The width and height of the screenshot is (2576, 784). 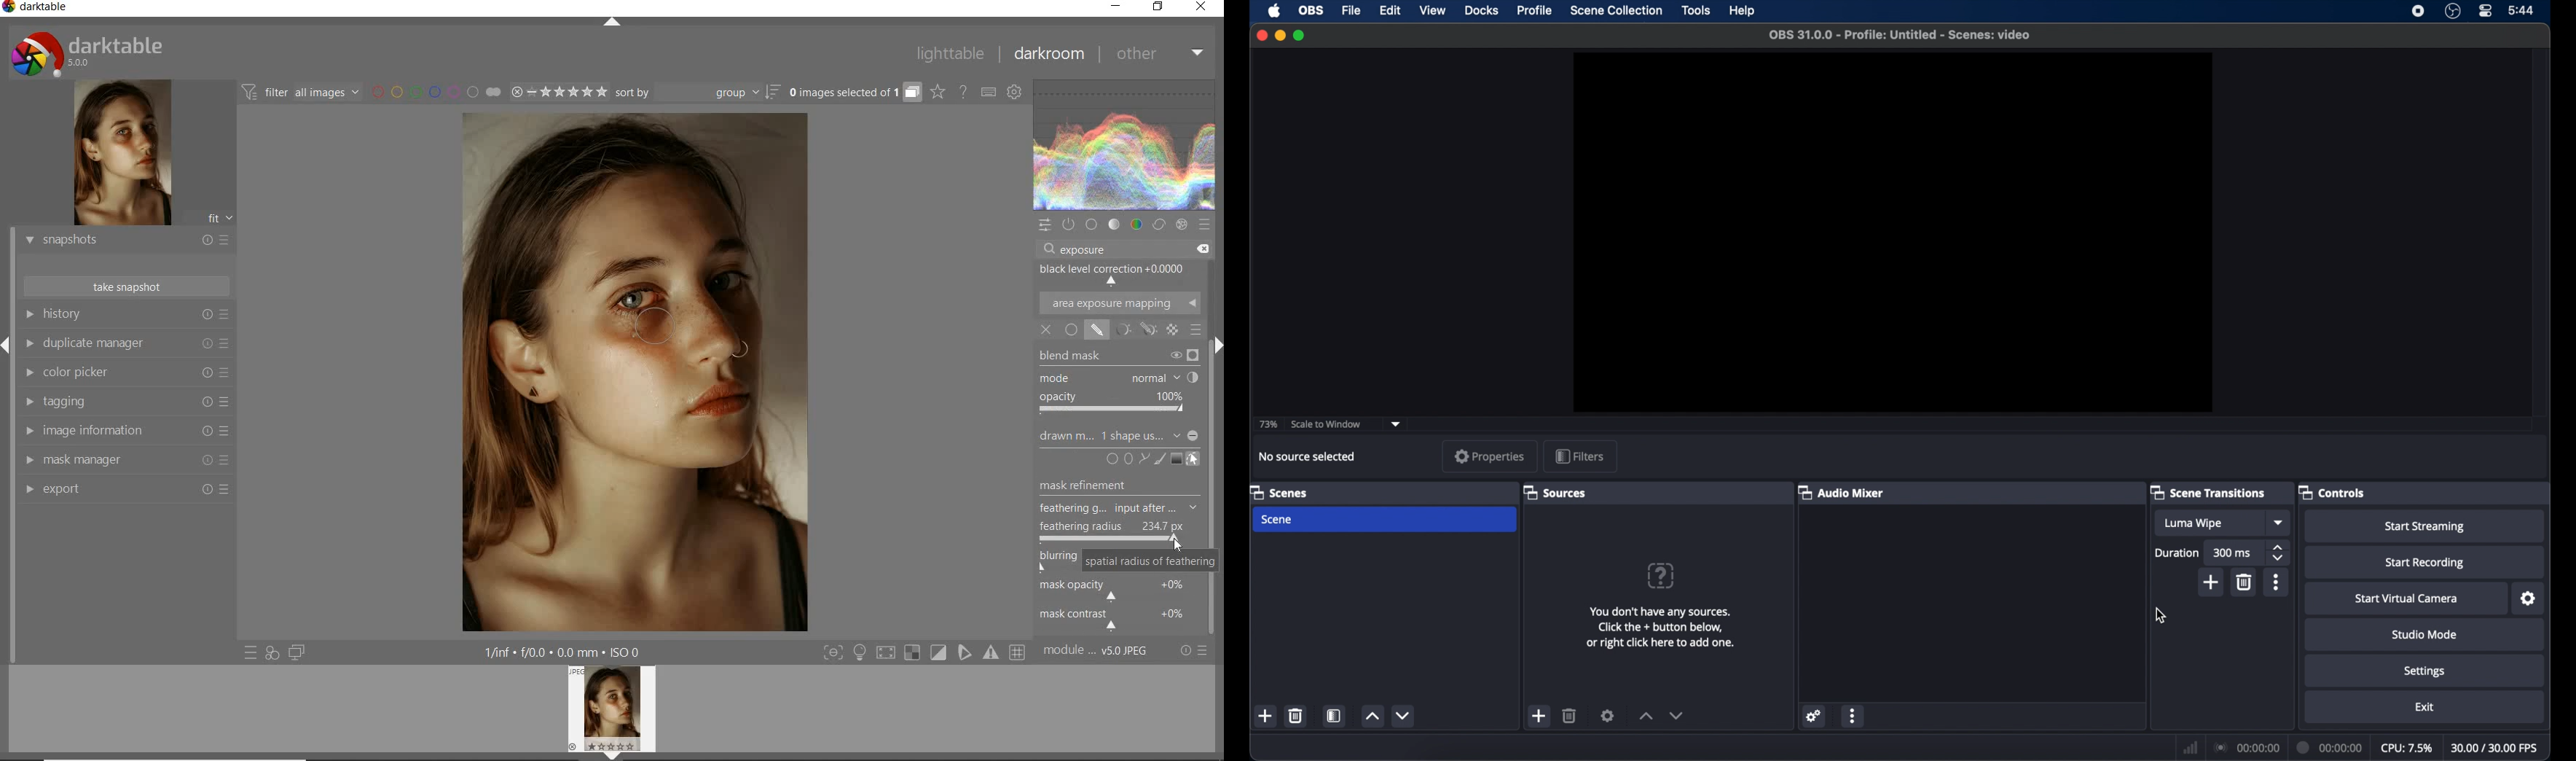 I want to click on view, so click(x=1432, y=10).